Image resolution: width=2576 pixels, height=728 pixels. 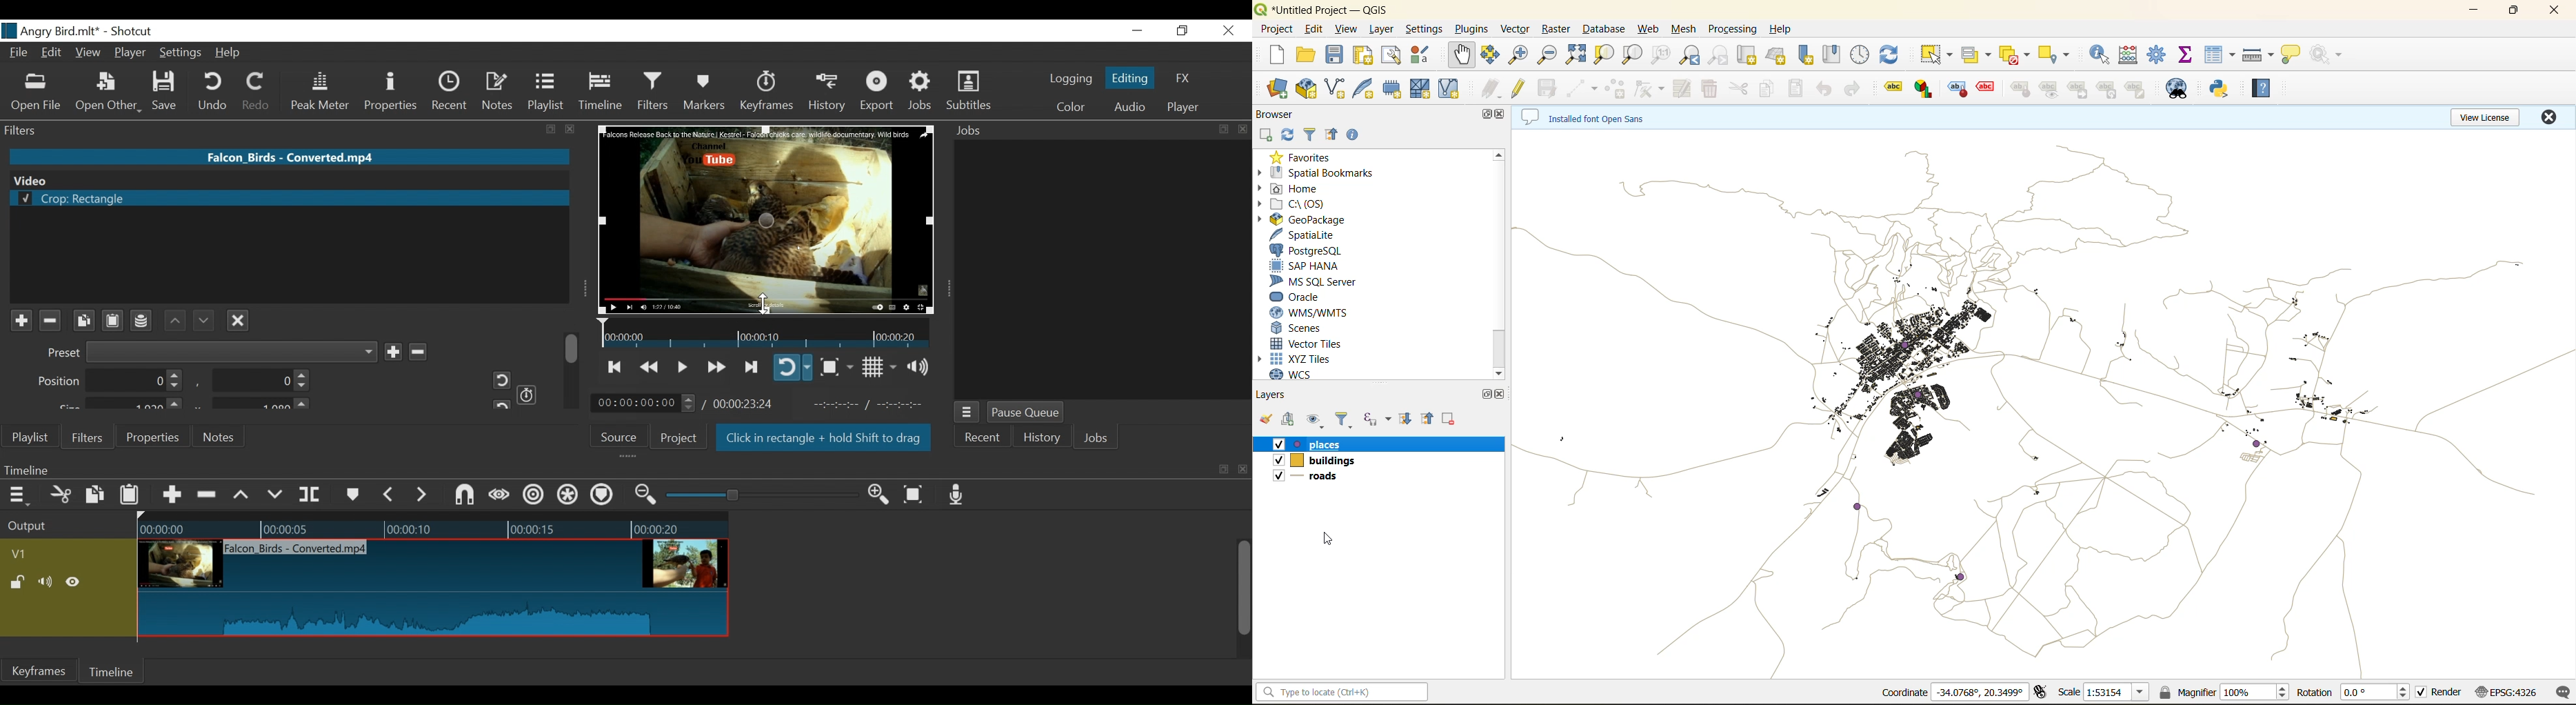 I want to click on Add, so click(x=393, y=351).